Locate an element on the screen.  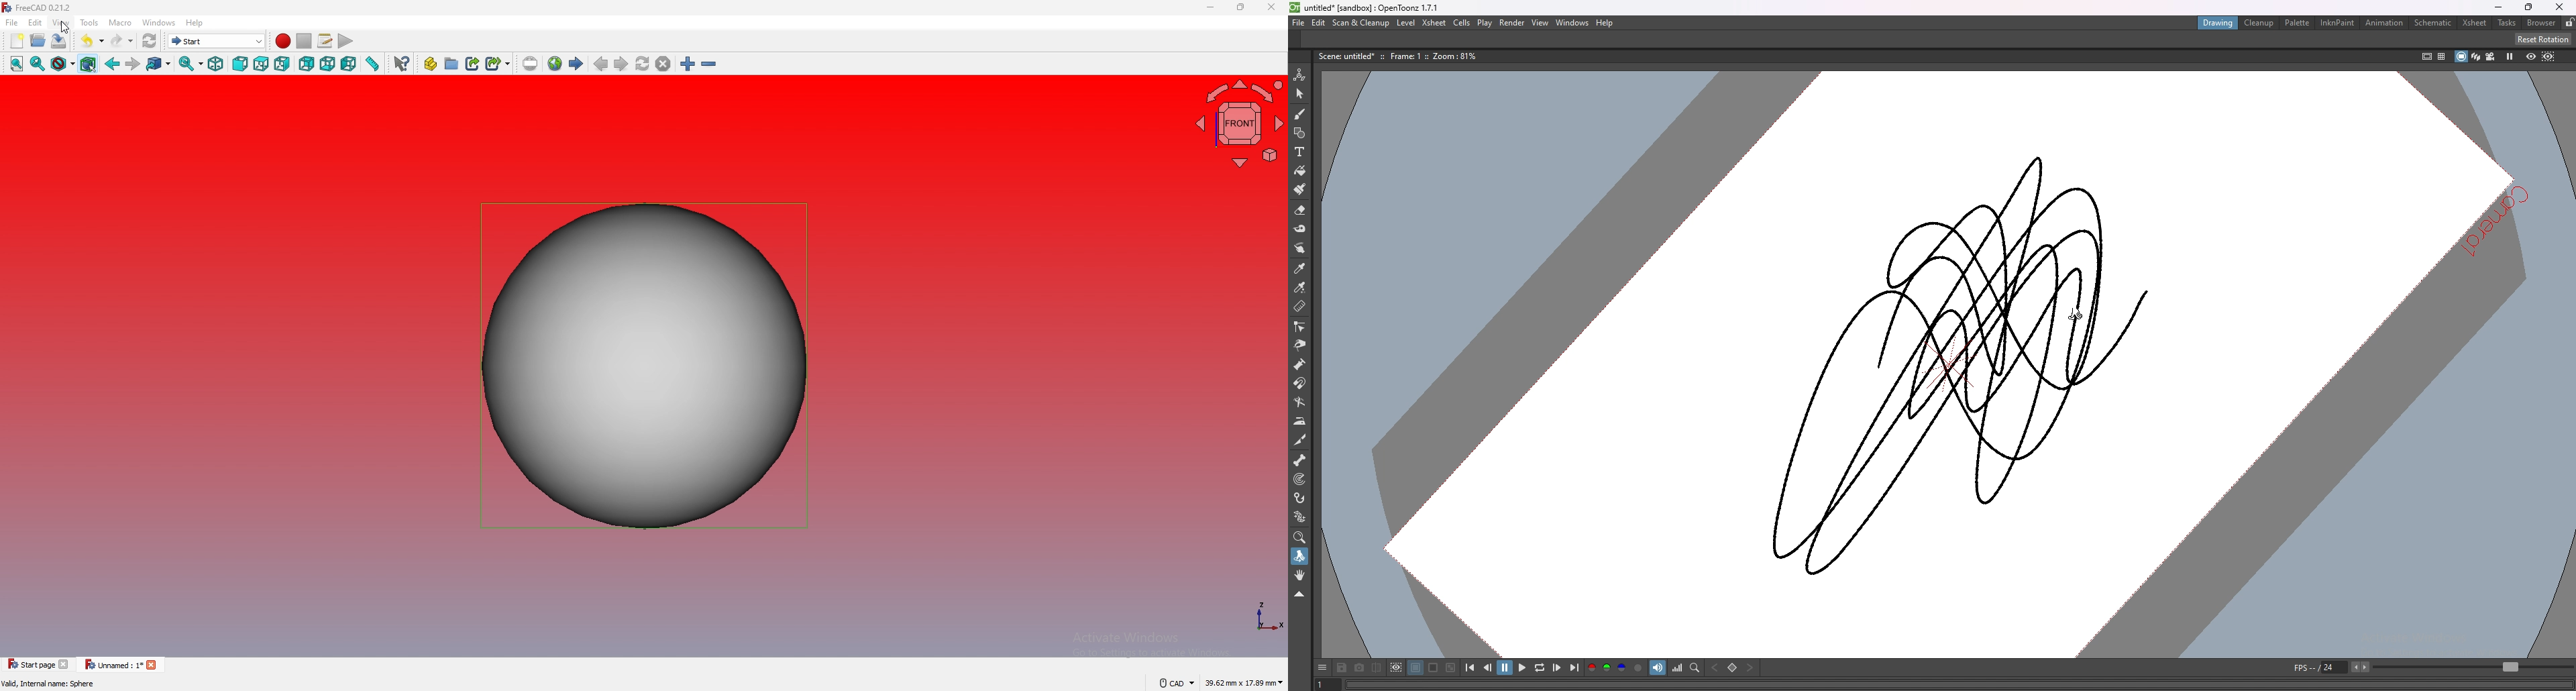
tab 2 is located at coordinates (122, 666).